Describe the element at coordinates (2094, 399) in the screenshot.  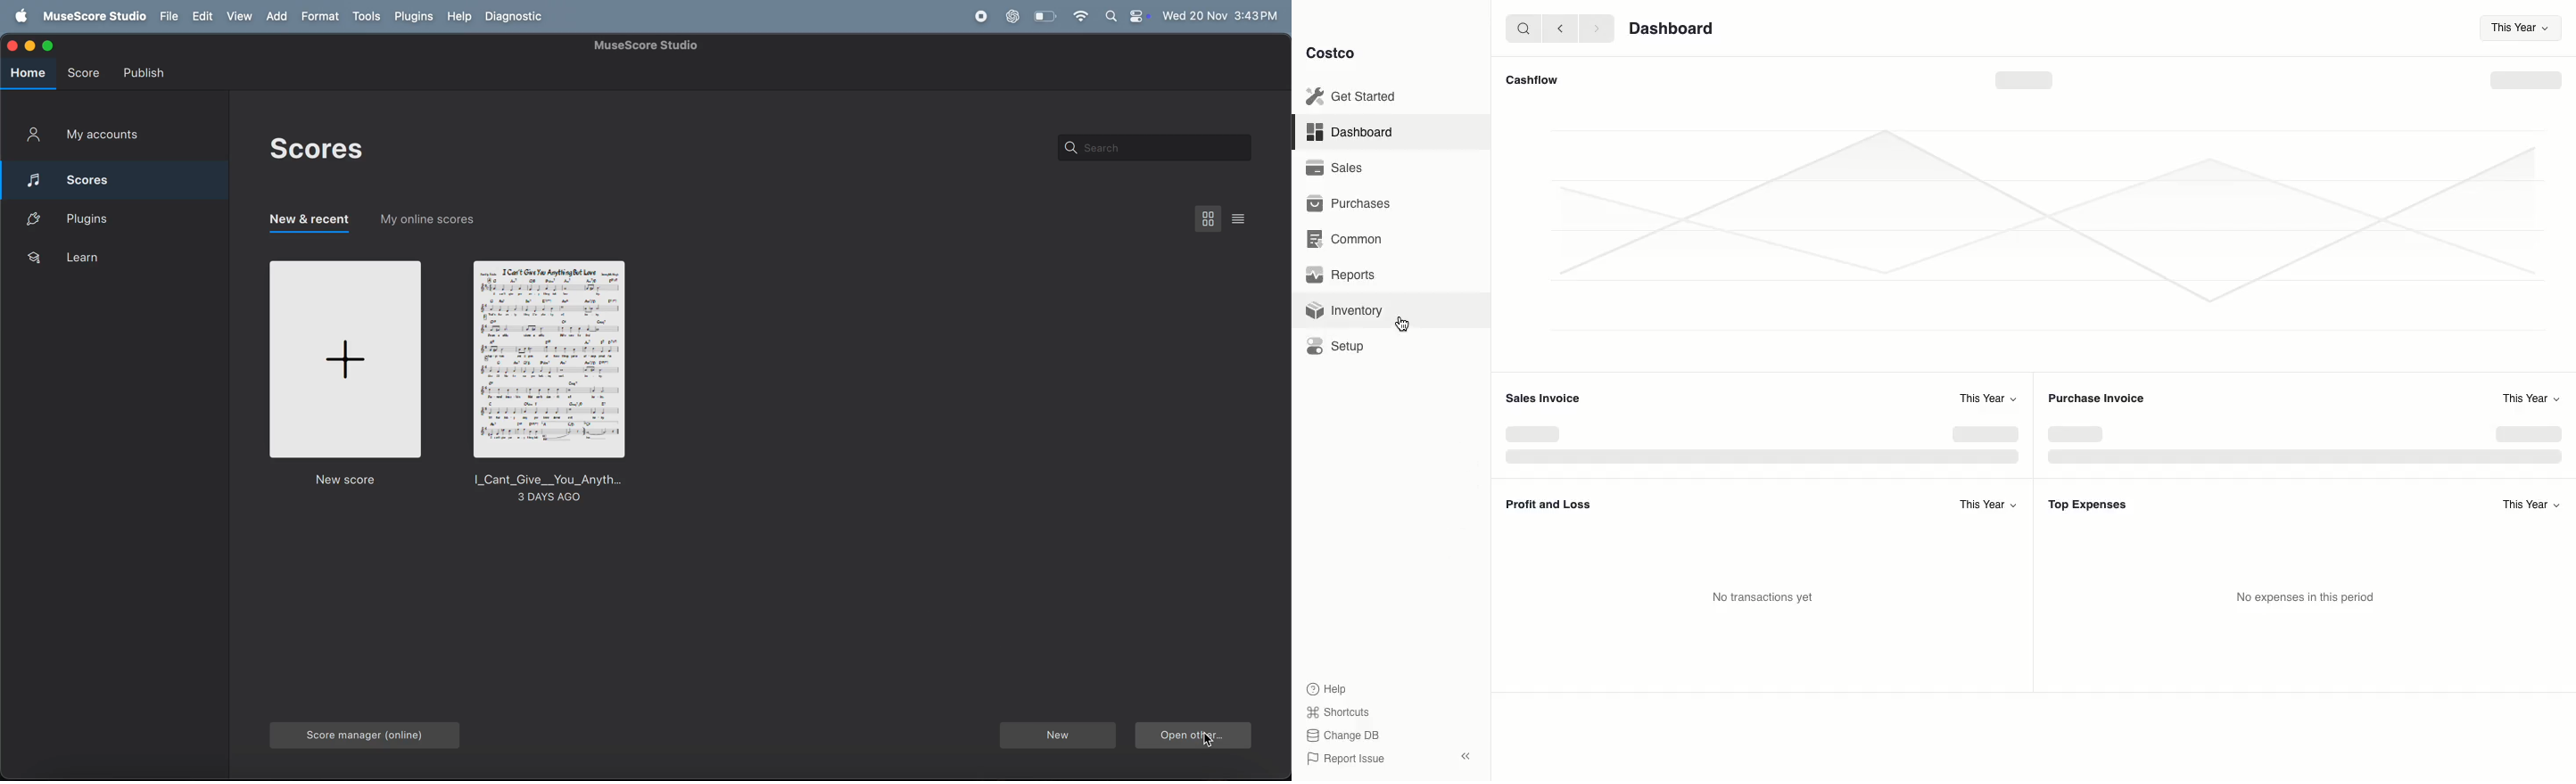
I see `Purchase Invoice` at that location.